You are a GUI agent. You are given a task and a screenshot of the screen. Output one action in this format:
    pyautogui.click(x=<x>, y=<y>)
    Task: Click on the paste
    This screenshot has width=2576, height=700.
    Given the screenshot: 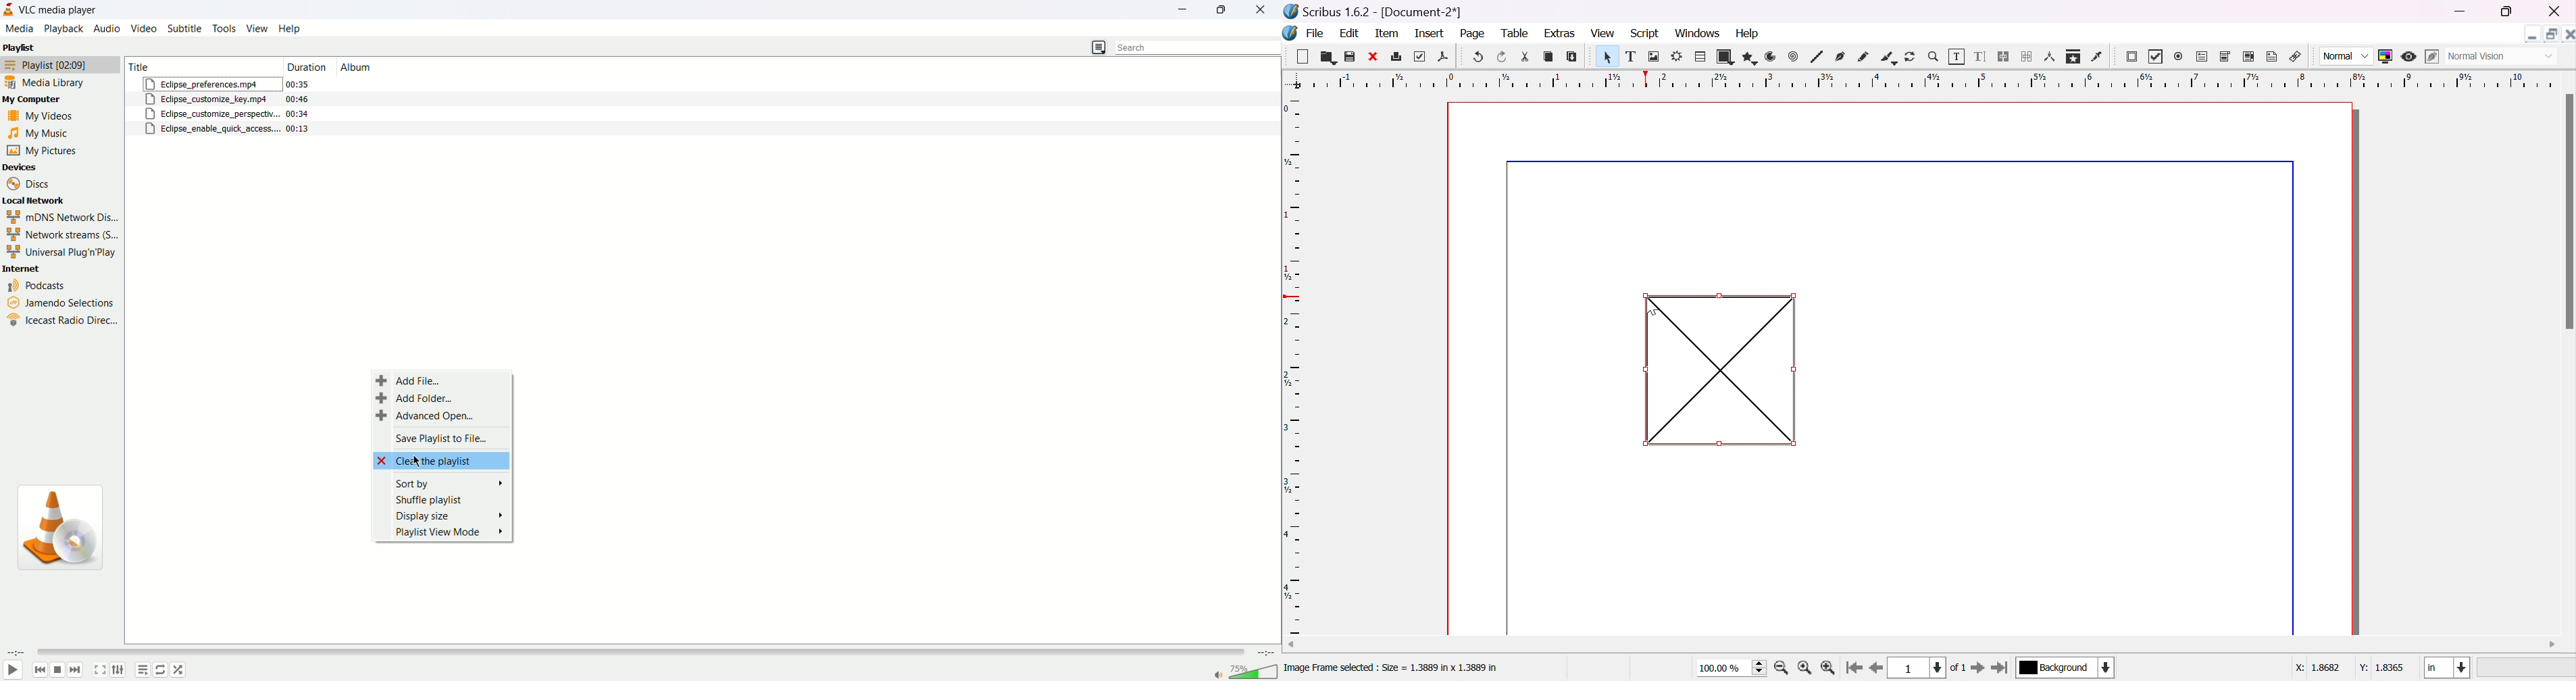 What is the action you would take?
    pyautogui.click(x=1572, y=56)
    